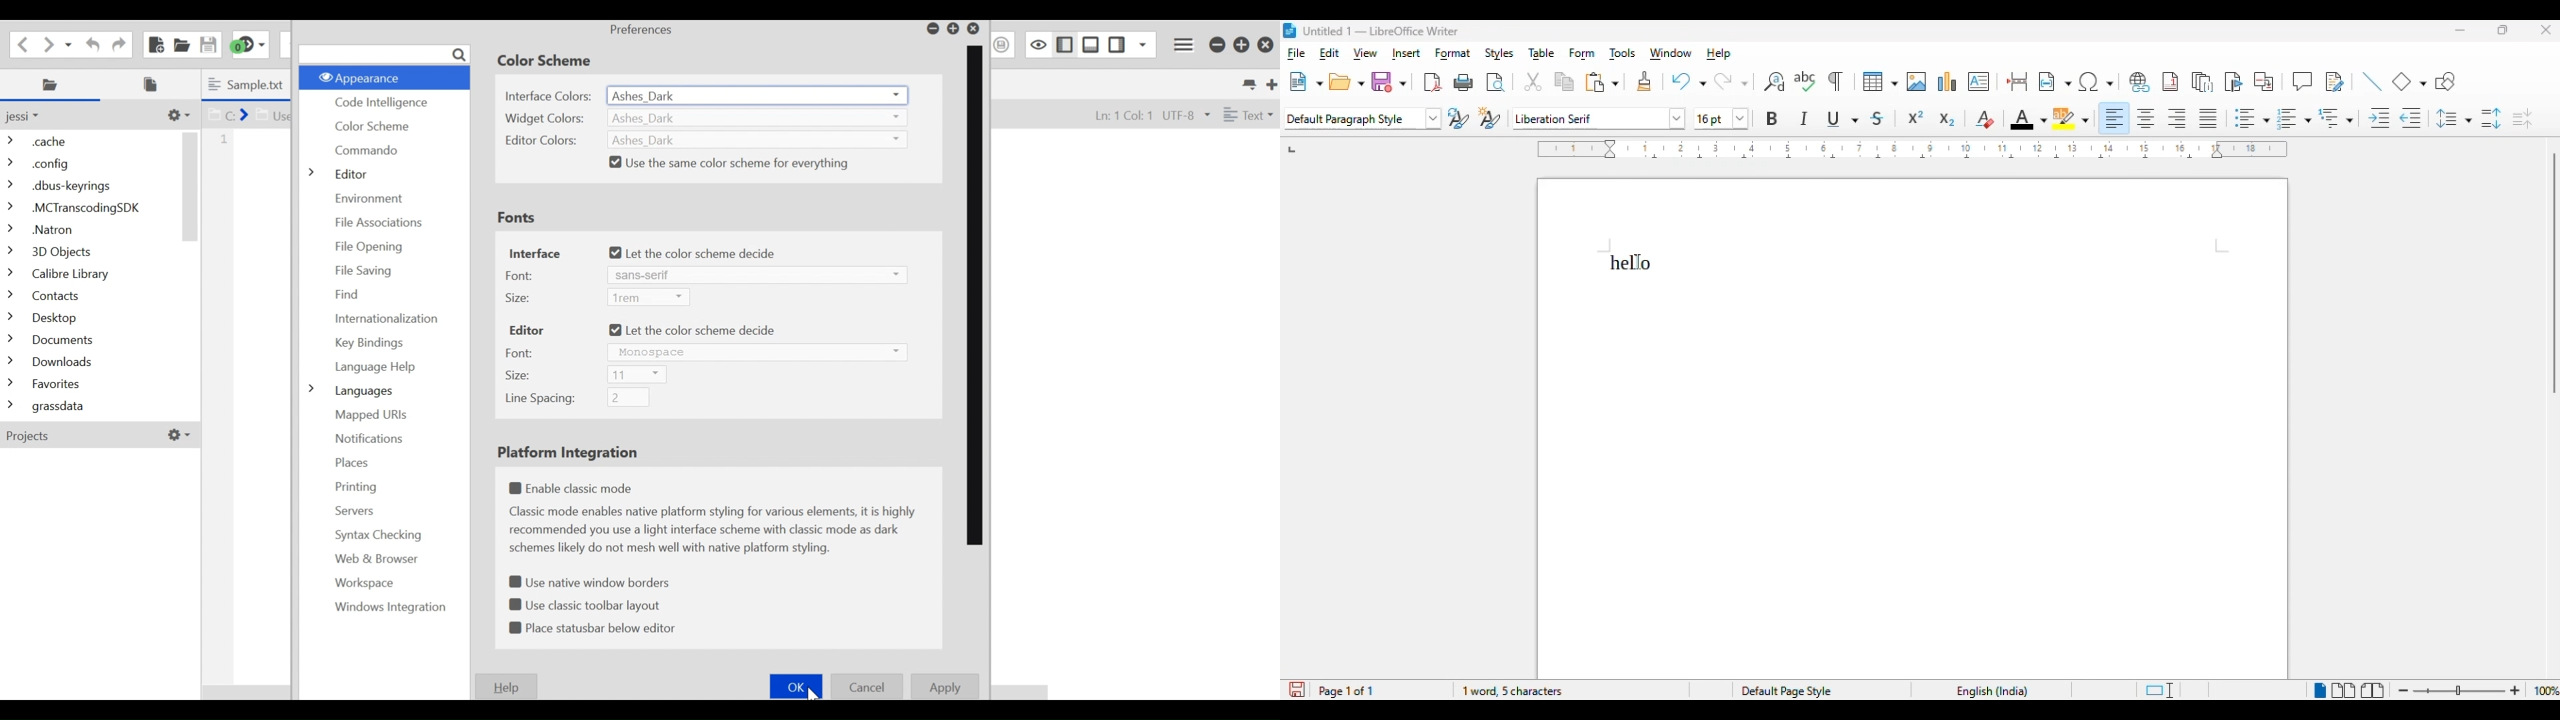 This screenshot has height=728, width=2576. I want to click on Ashes_Dark, so click(754, 139).